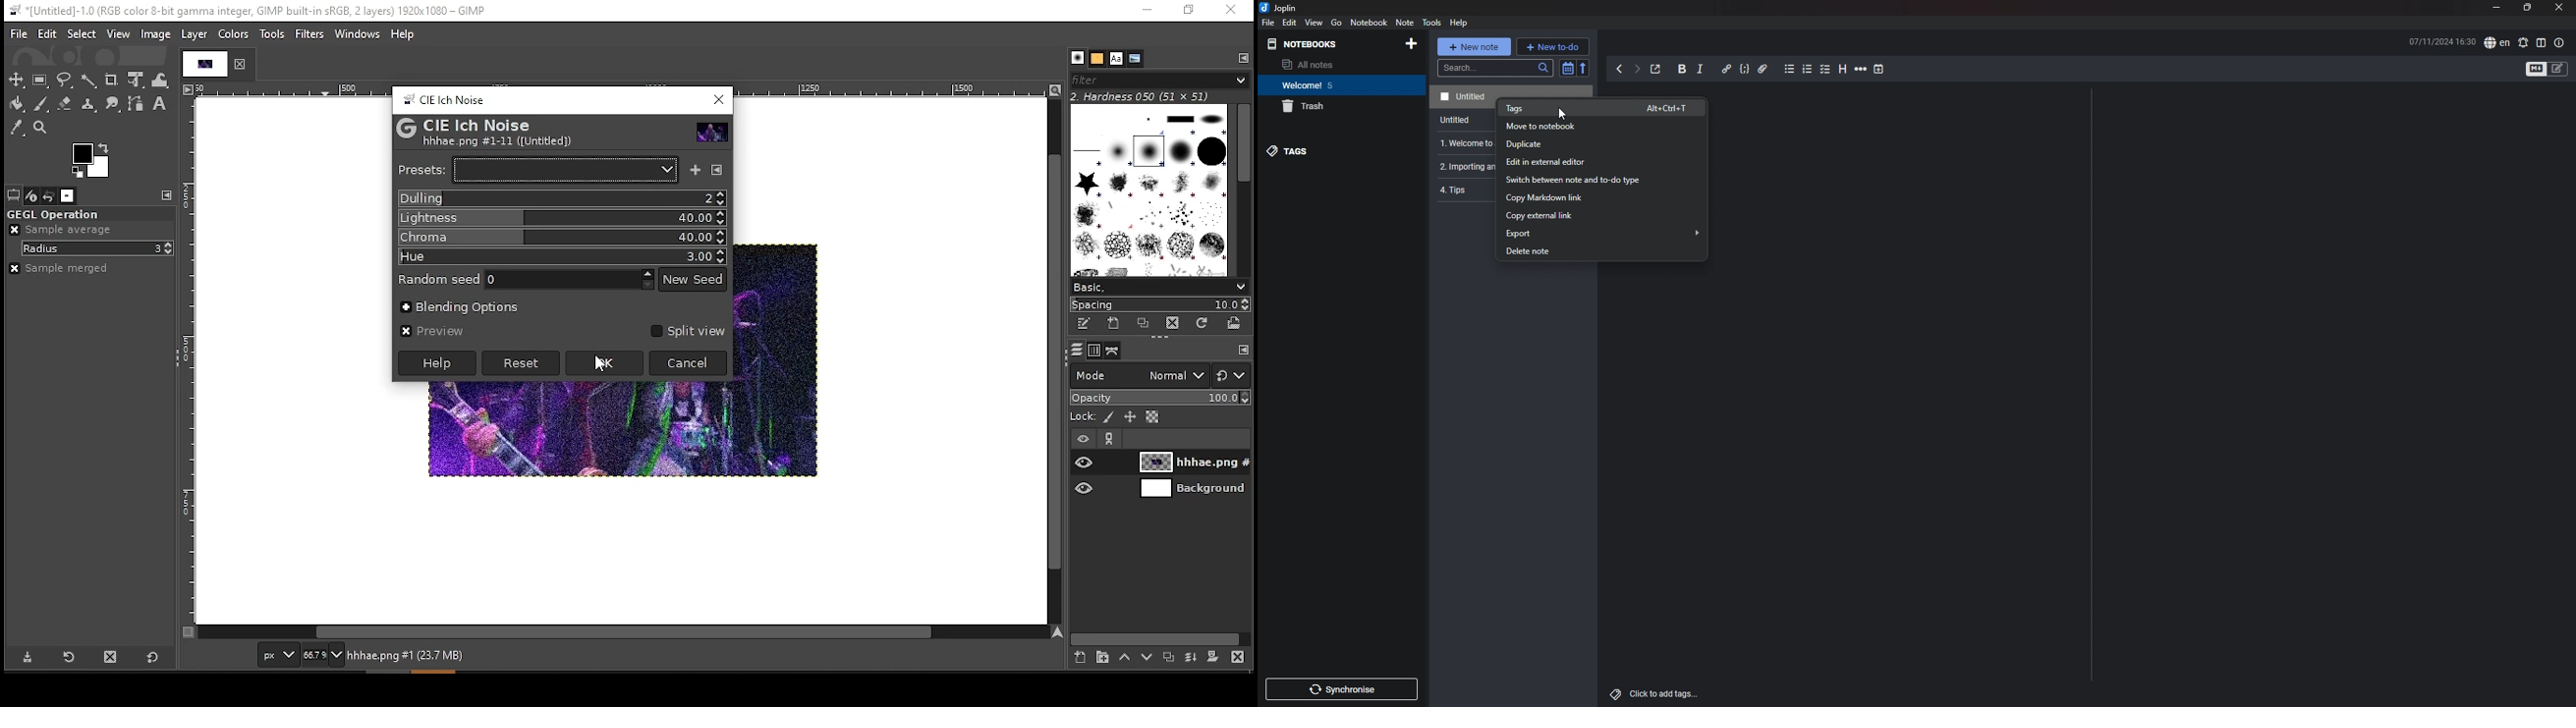 The width and height of the screenshot is (2576, 728). Describe the element at coordinates (604, 365) in the screenshot. I see `mouse pointer` at that location.